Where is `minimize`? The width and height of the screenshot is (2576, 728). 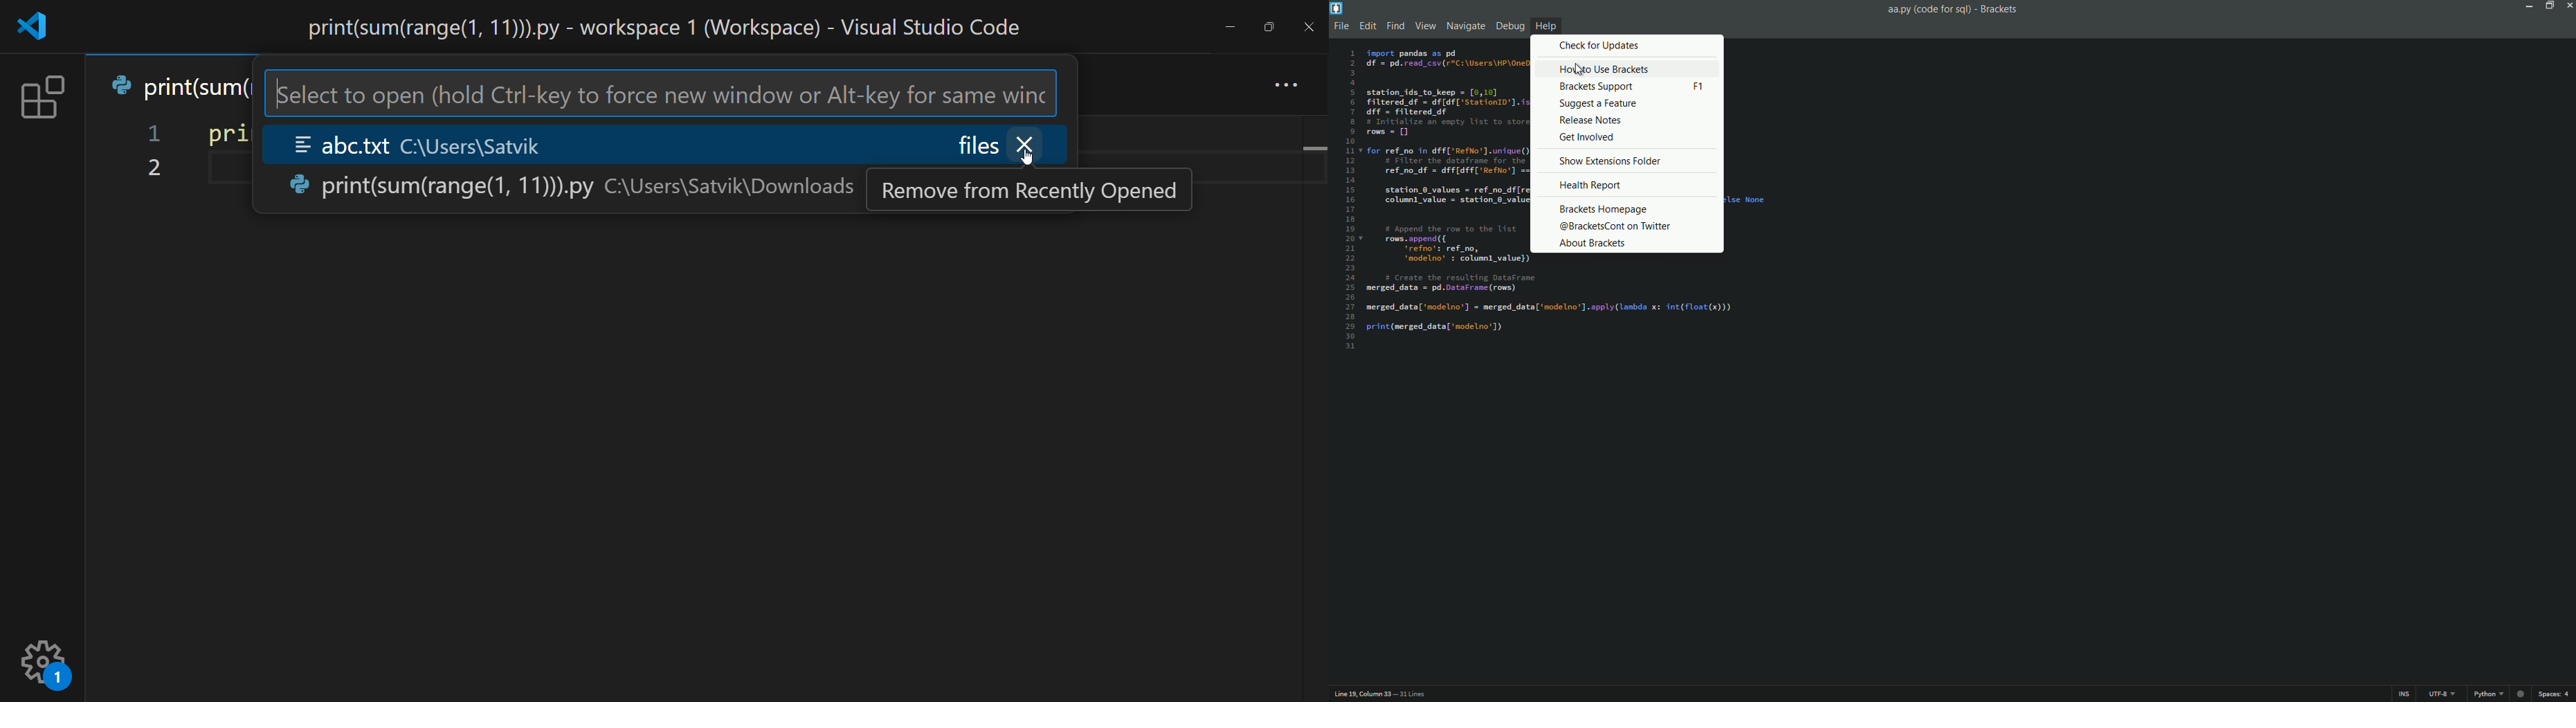 minimize is located at coordinates (1226, 23).